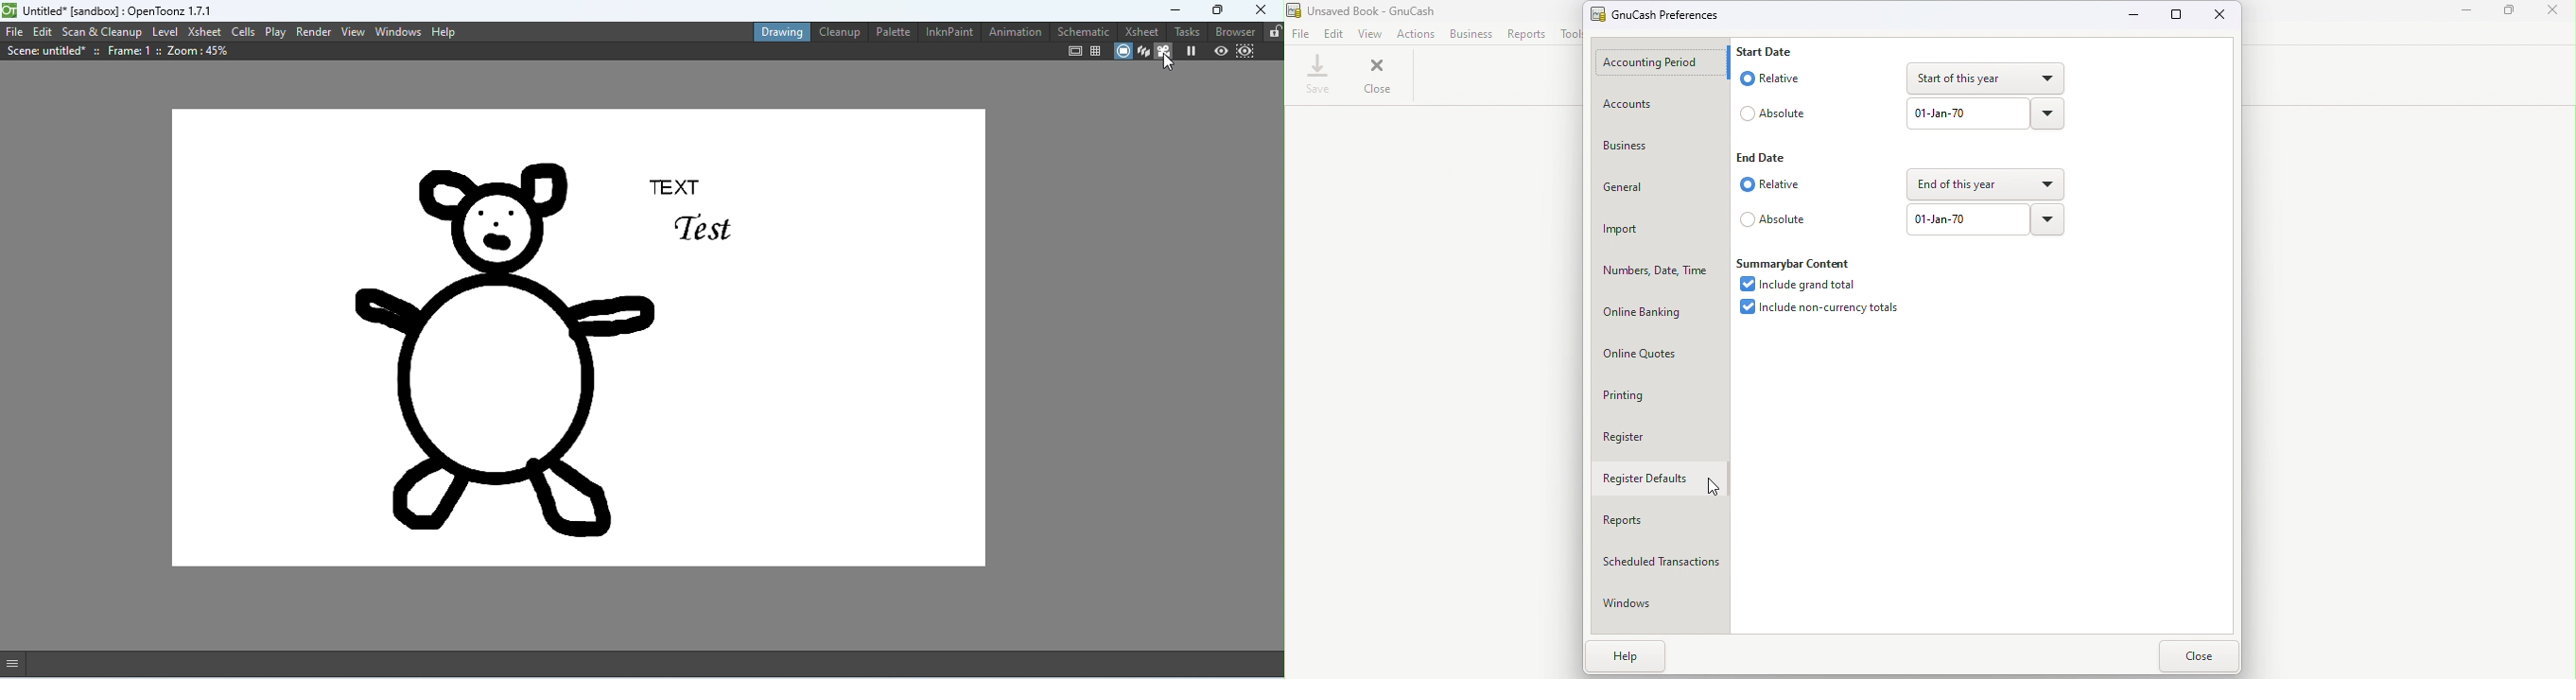  I want to click on Include non-currency totals, so click(1819, 311).